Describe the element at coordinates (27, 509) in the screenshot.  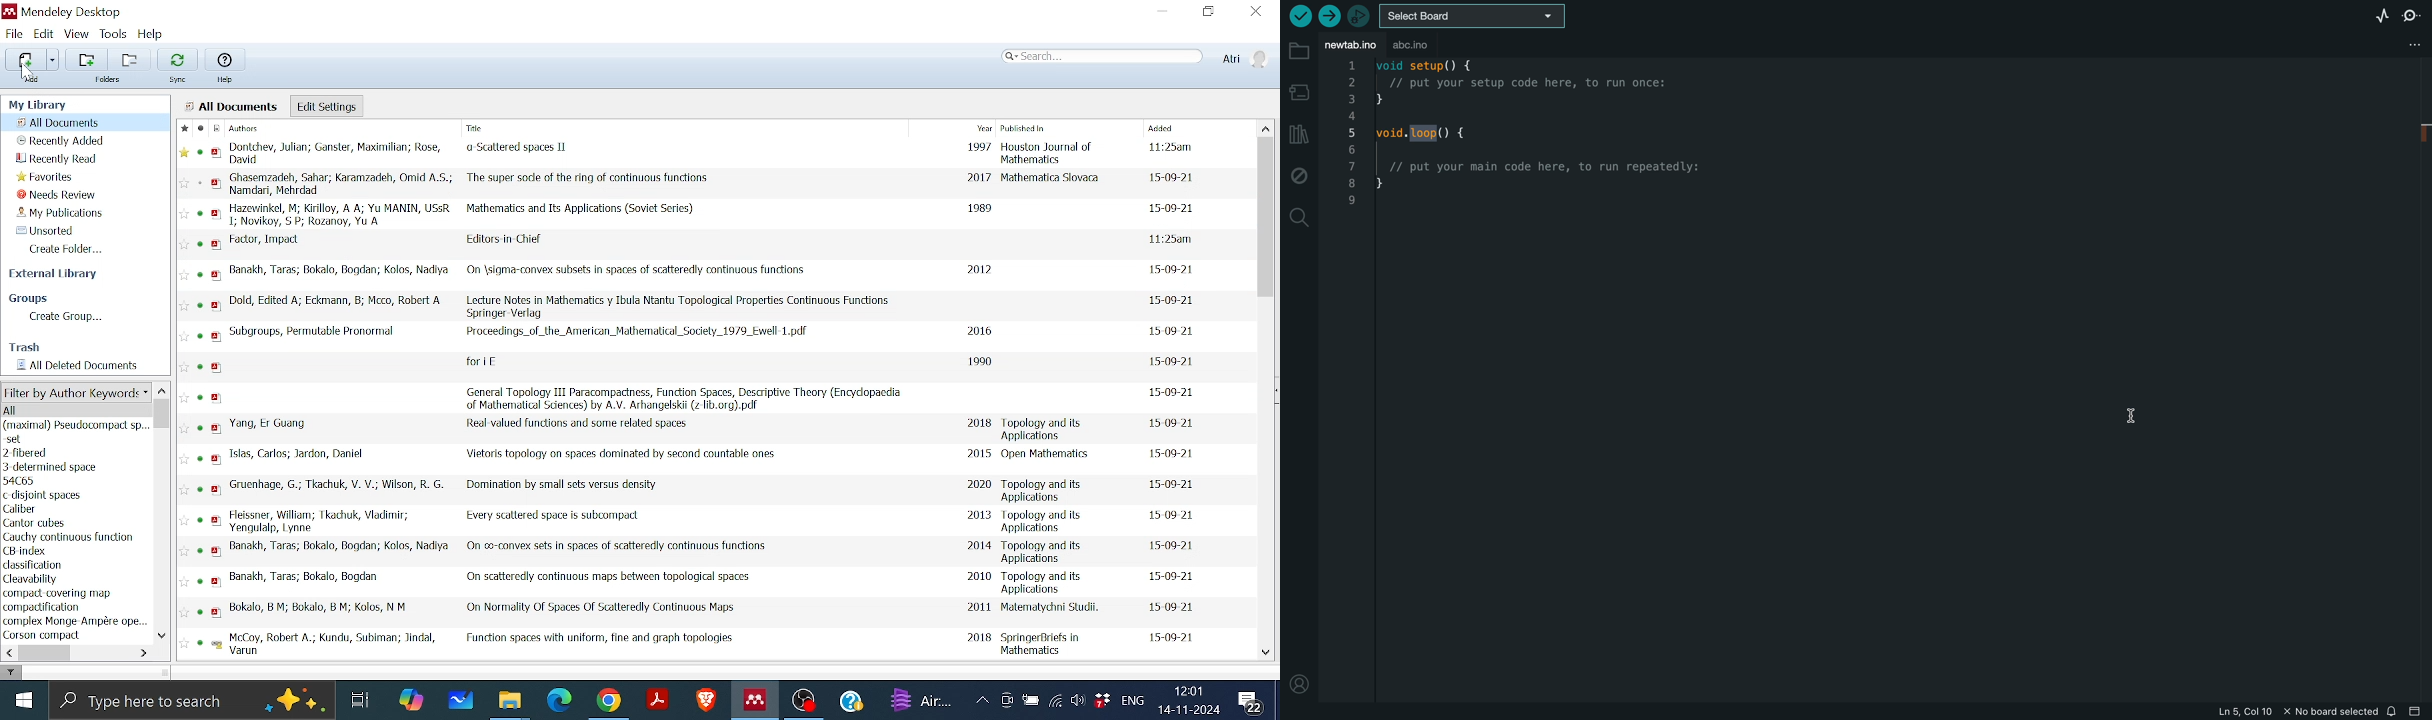
I see `keyword` at that location.